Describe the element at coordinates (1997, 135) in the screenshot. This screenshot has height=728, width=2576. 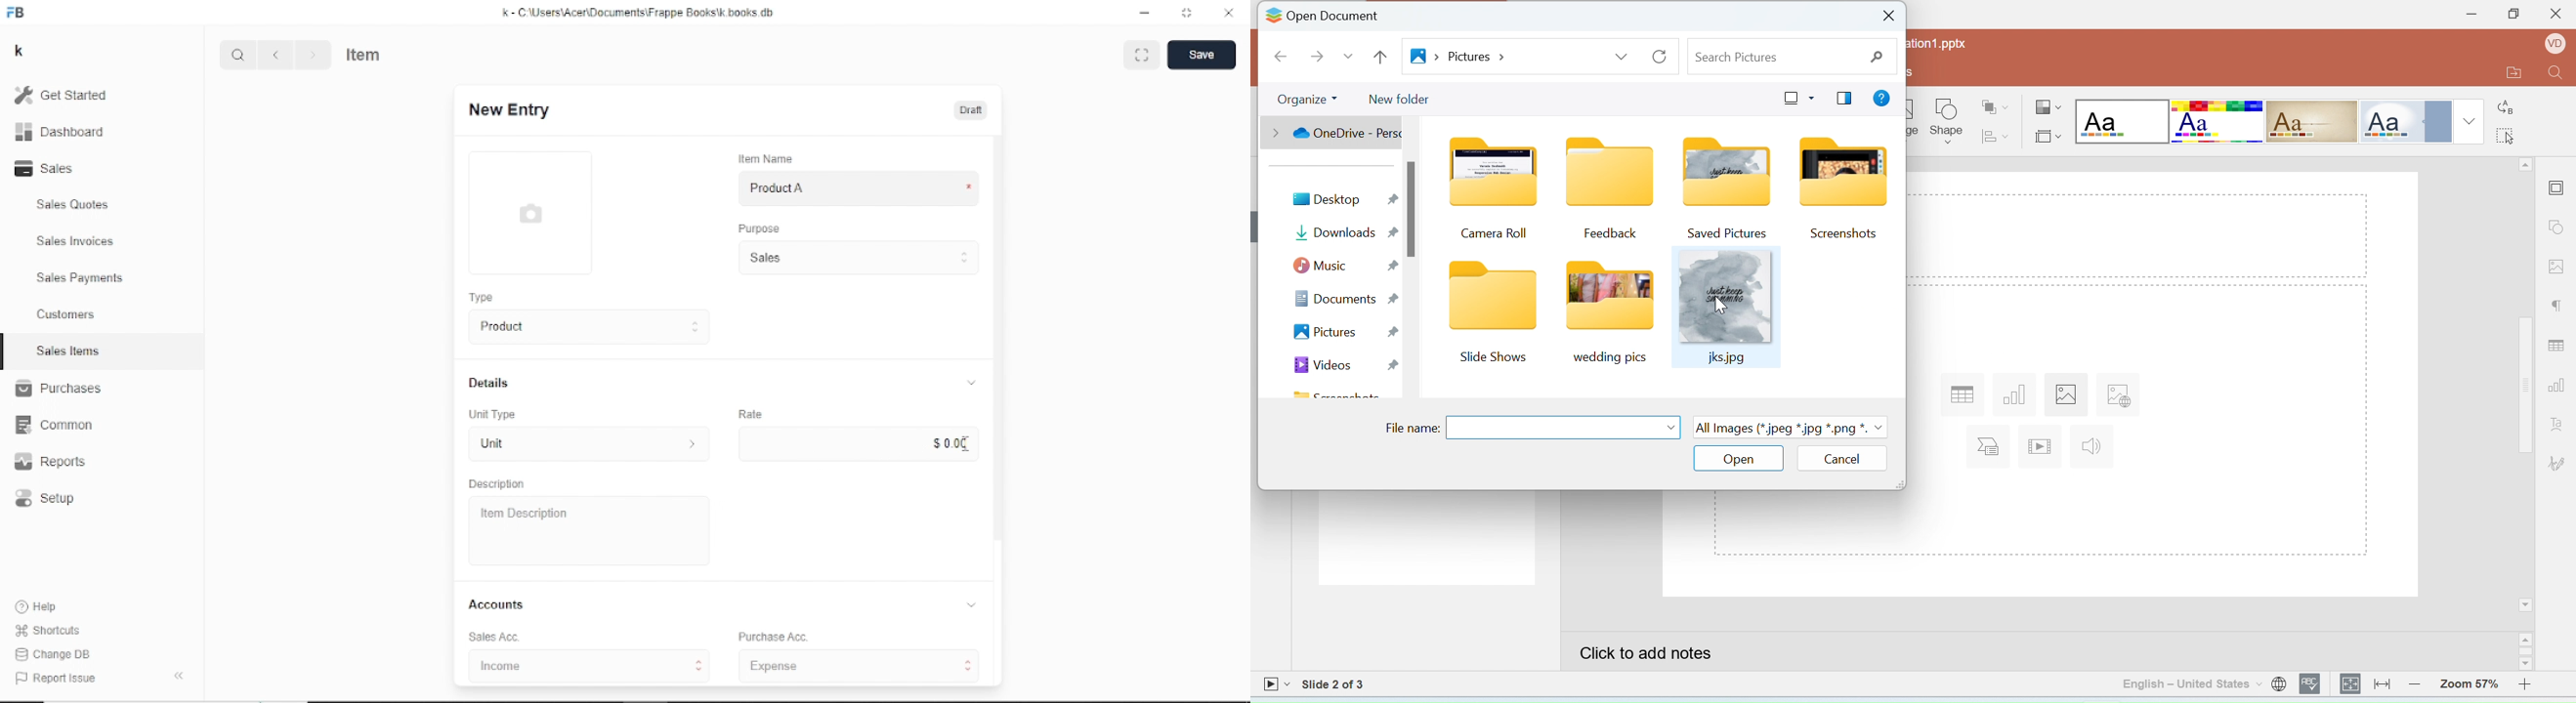
I see `Align shape` at that location.